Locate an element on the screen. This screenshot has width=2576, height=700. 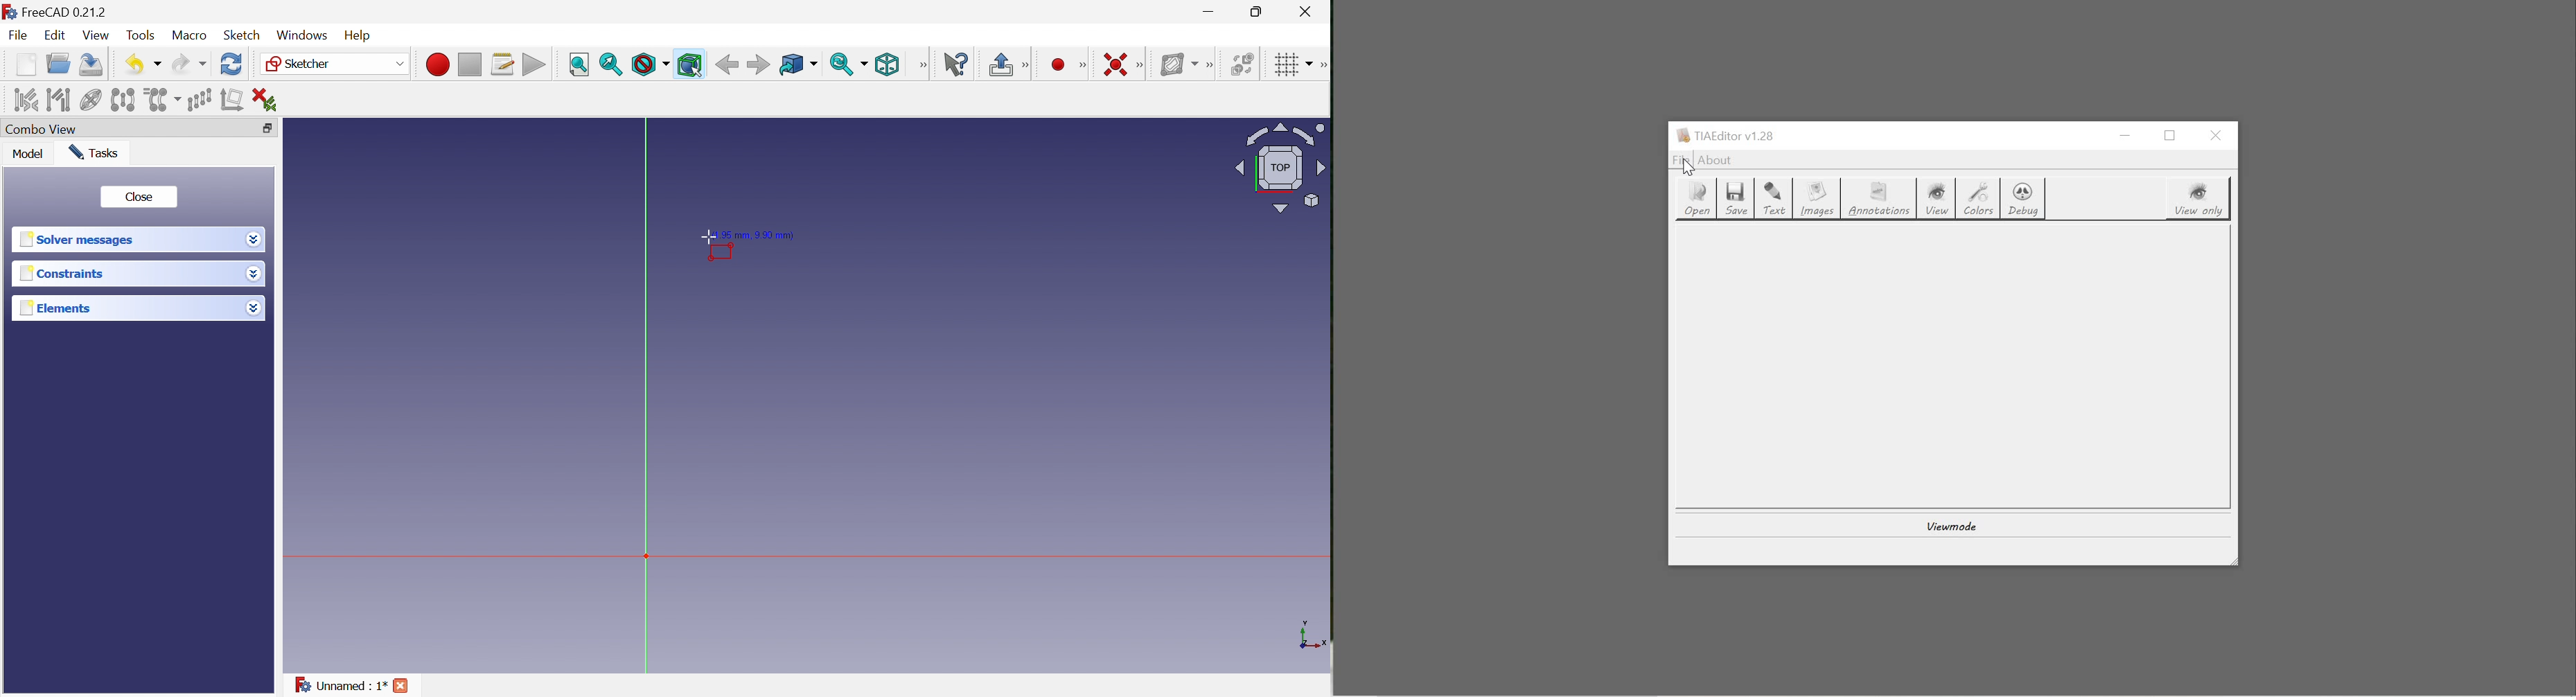
Cursor is located at coordinates (711, 238).